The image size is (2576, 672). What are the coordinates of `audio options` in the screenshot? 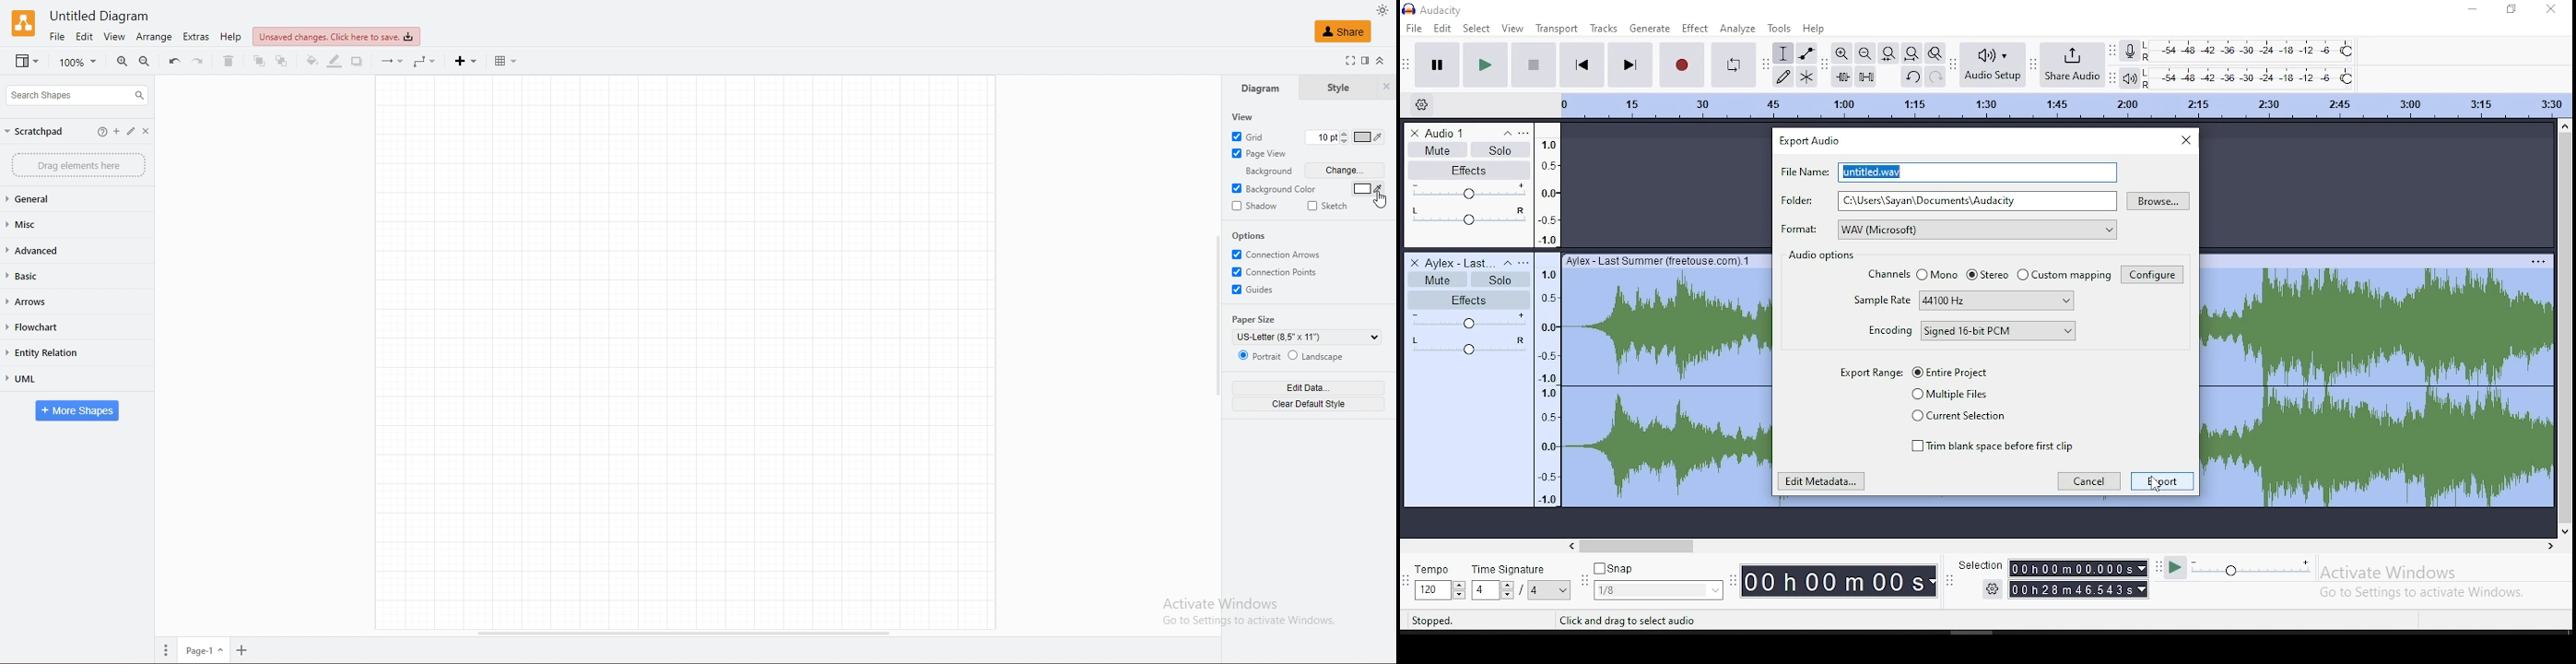 It's located at (1821, 255).